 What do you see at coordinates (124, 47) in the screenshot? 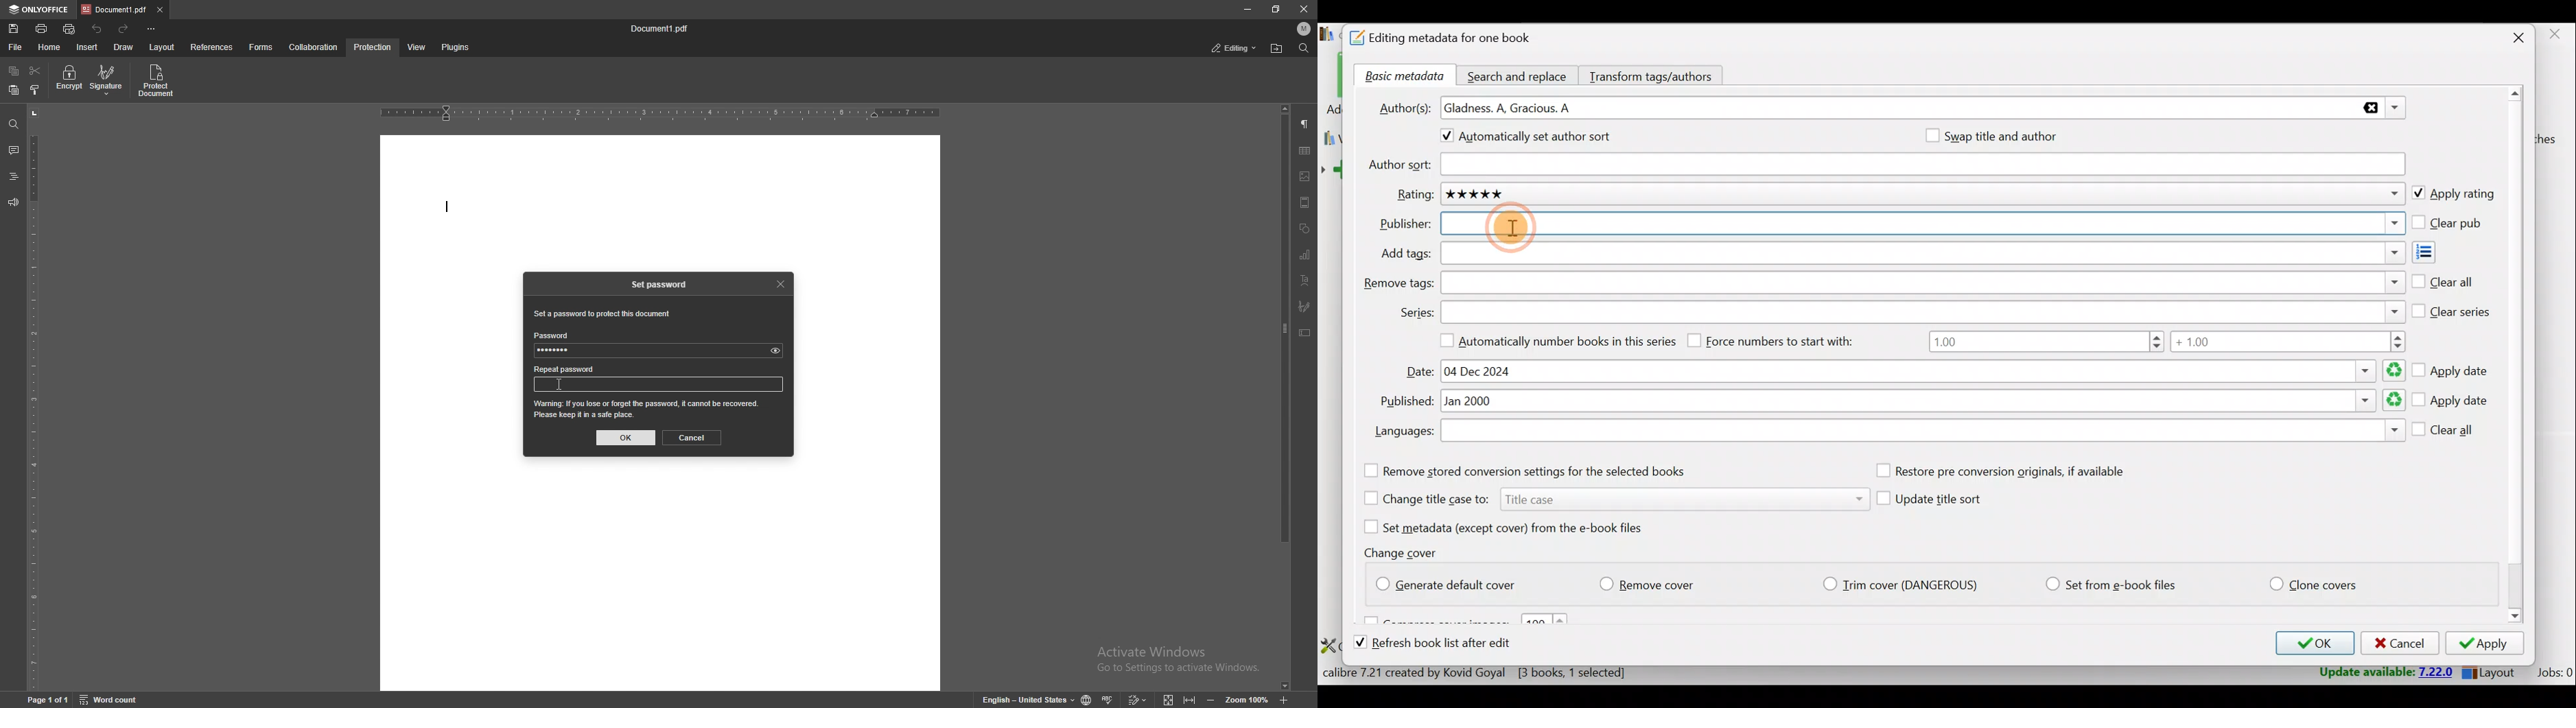
I see `draw` at bounding box center [124, 47].